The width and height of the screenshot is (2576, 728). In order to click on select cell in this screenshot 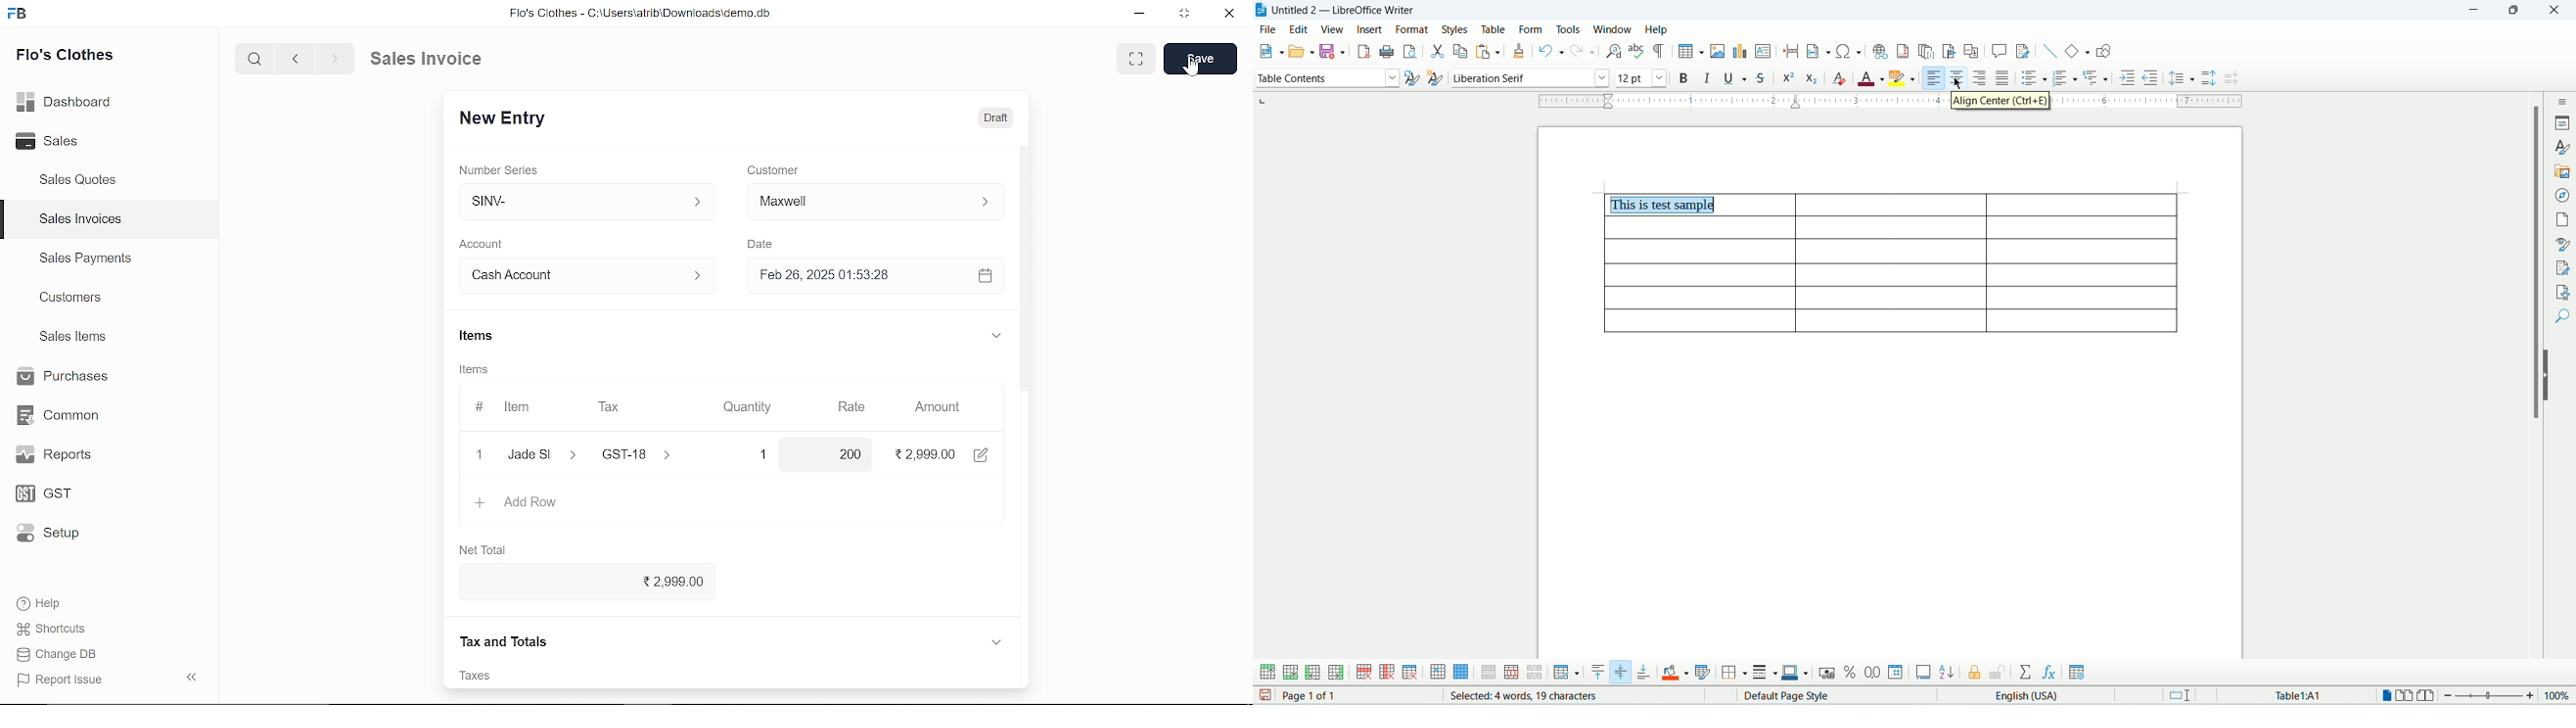, I will do `click(1438, 673)`.